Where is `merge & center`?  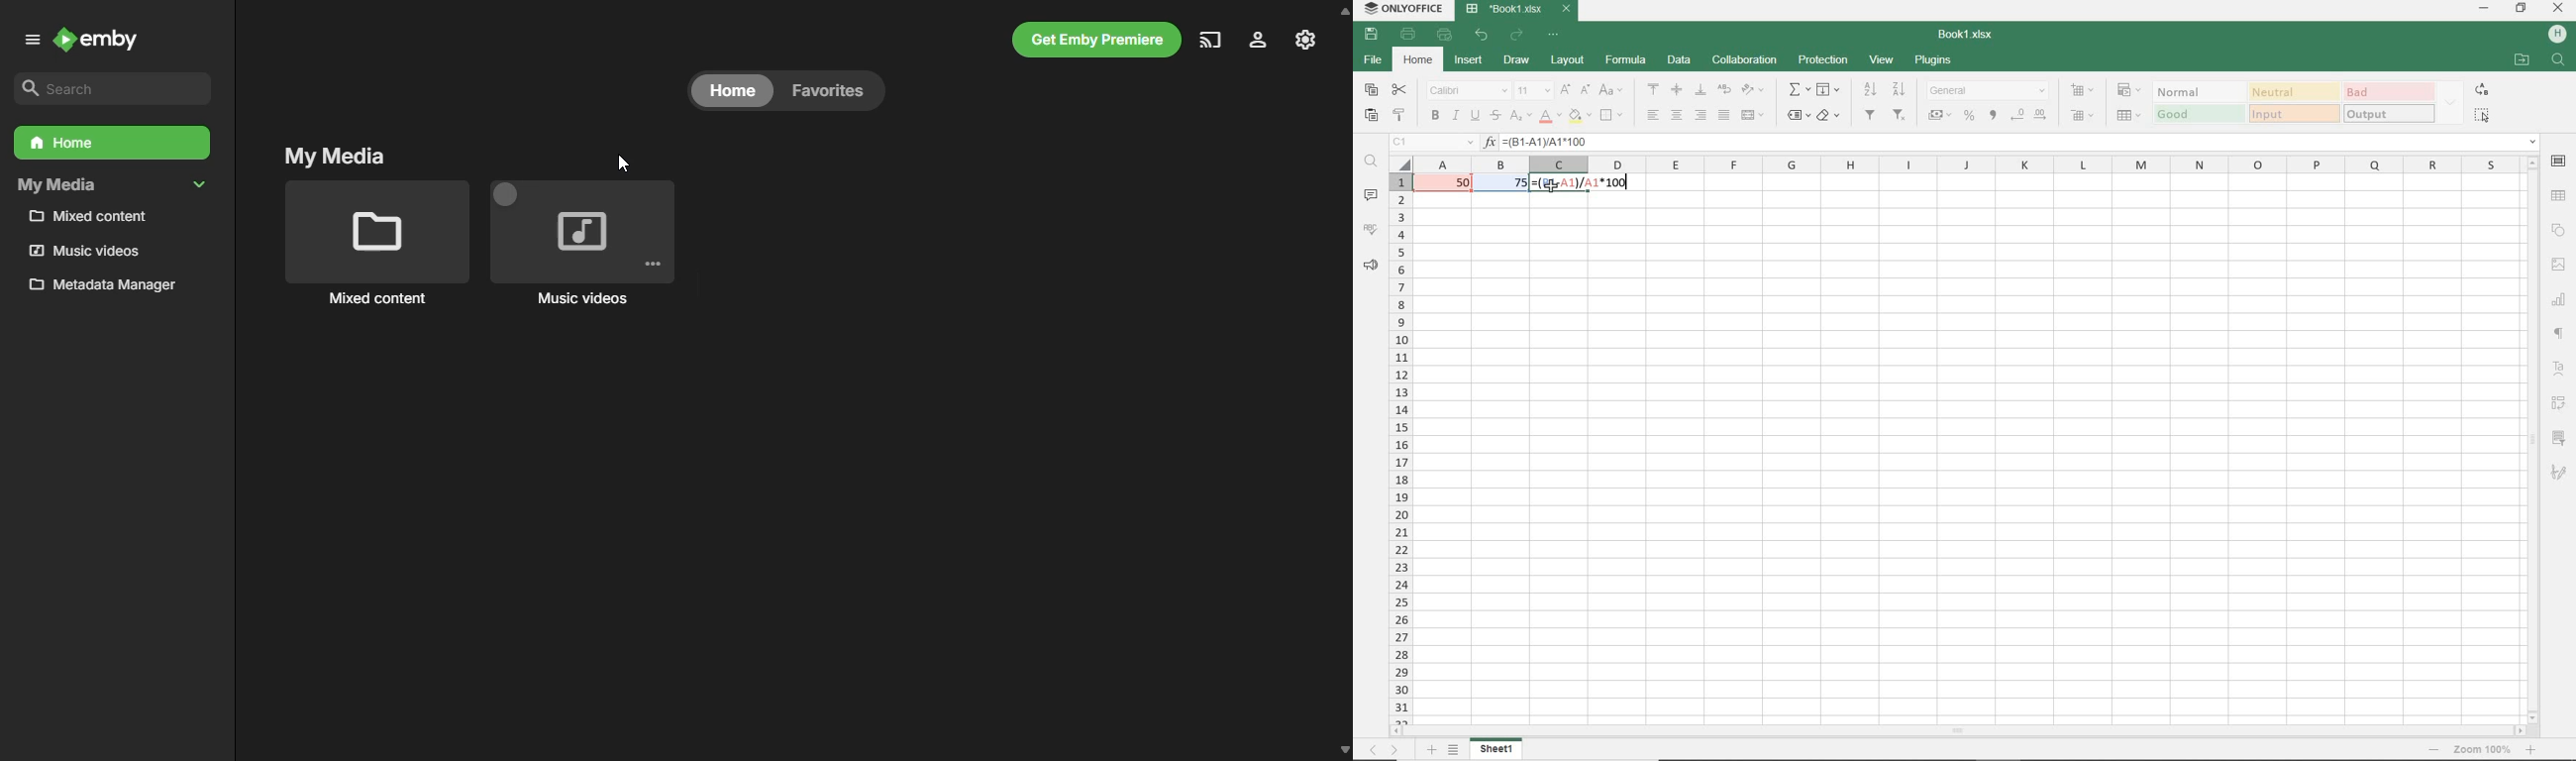 merge & center is located at coordinates (1753, 114).